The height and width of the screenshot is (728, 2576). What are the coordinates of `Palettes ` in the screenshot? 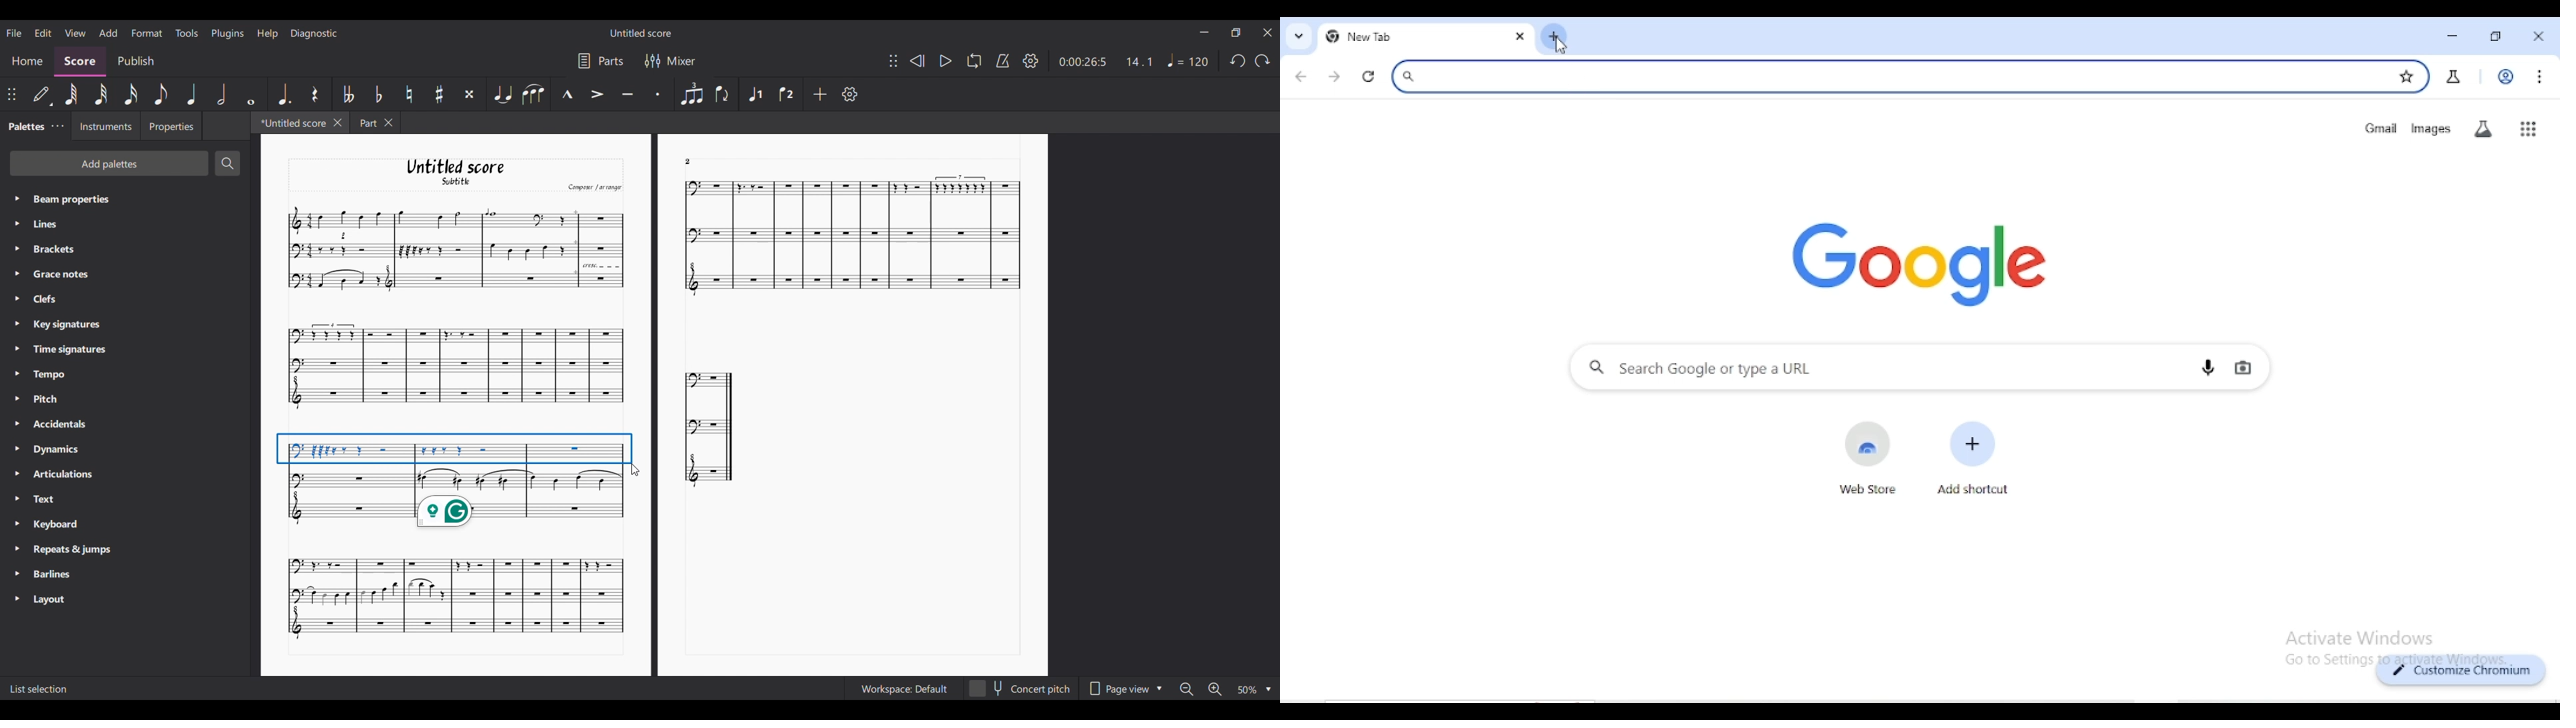 It's located at (24, 125).